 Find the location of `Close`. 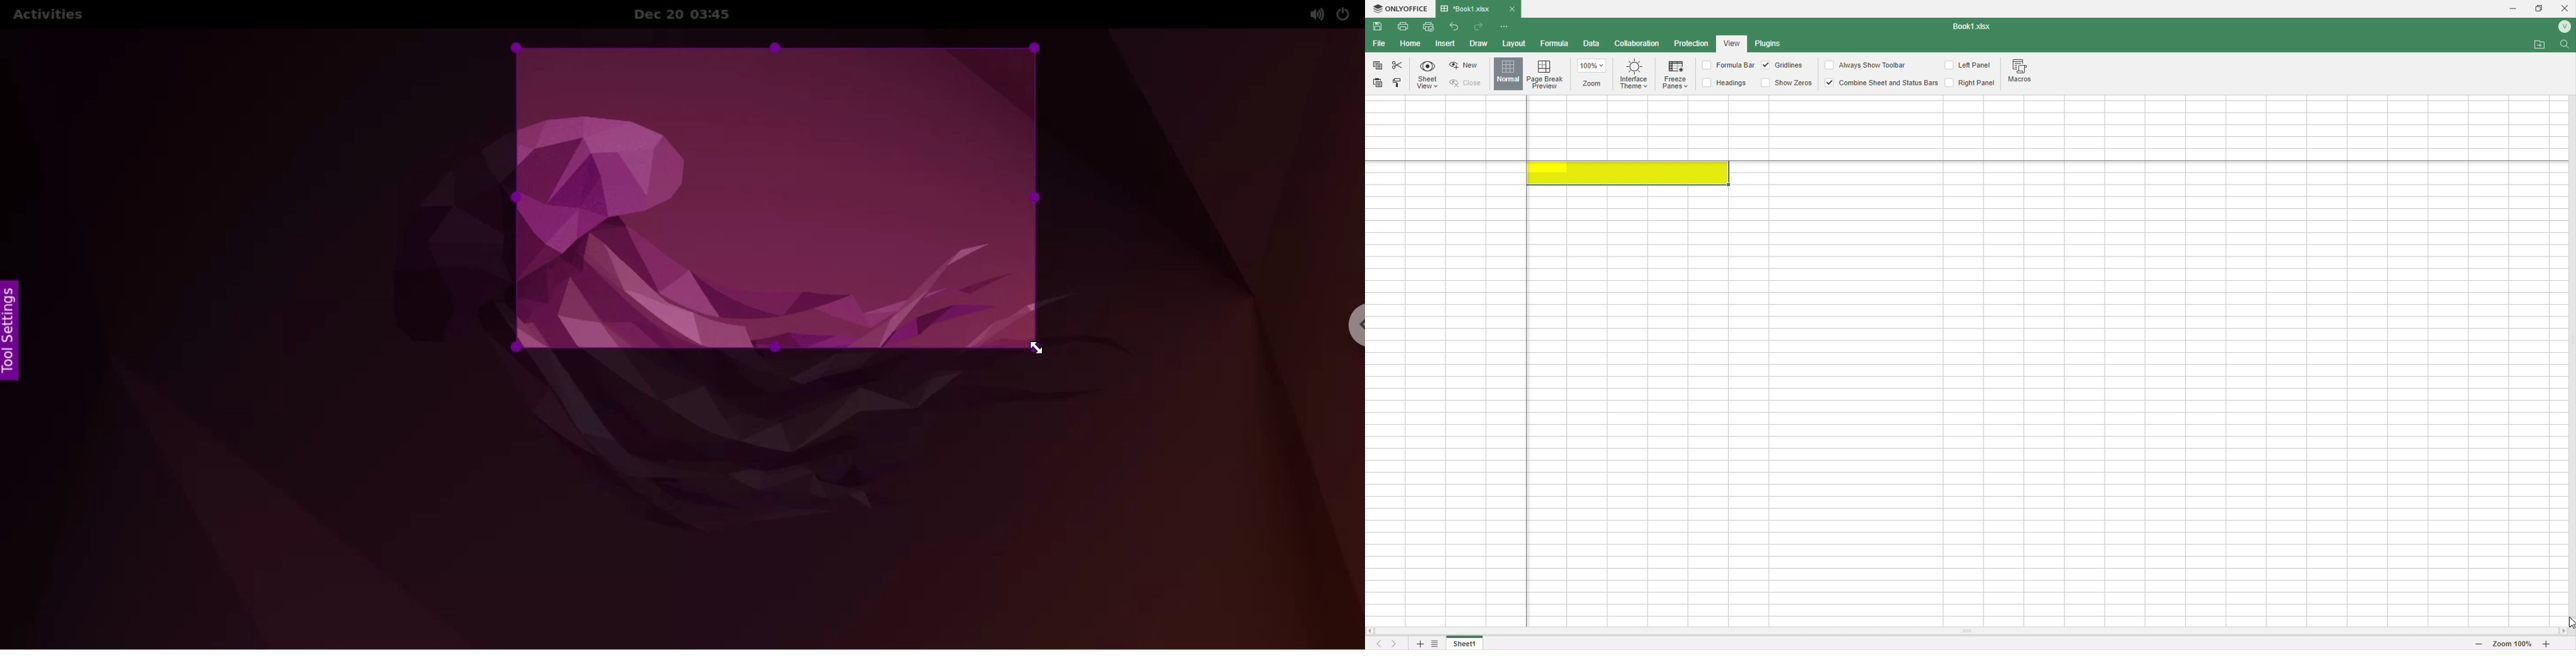

Close is located at coordinates (2565, 8).